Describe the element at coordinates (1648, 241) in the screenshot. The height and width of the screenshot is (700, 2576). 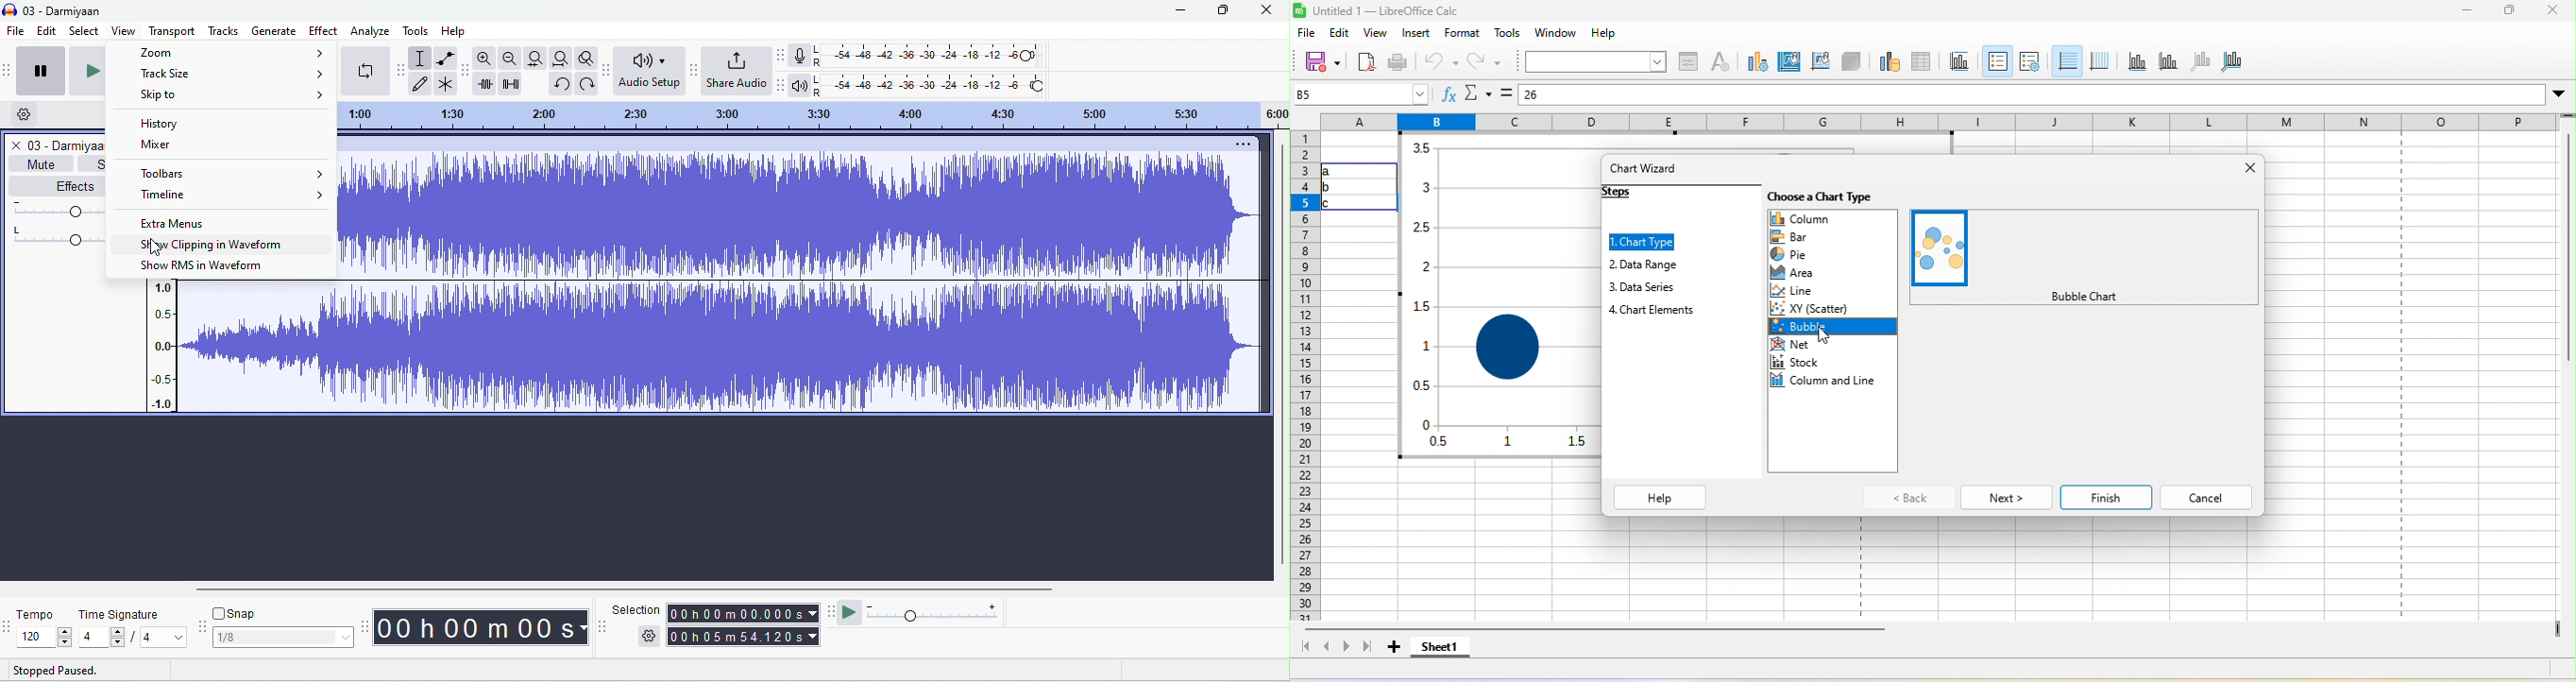
I see `chart type` at that location.